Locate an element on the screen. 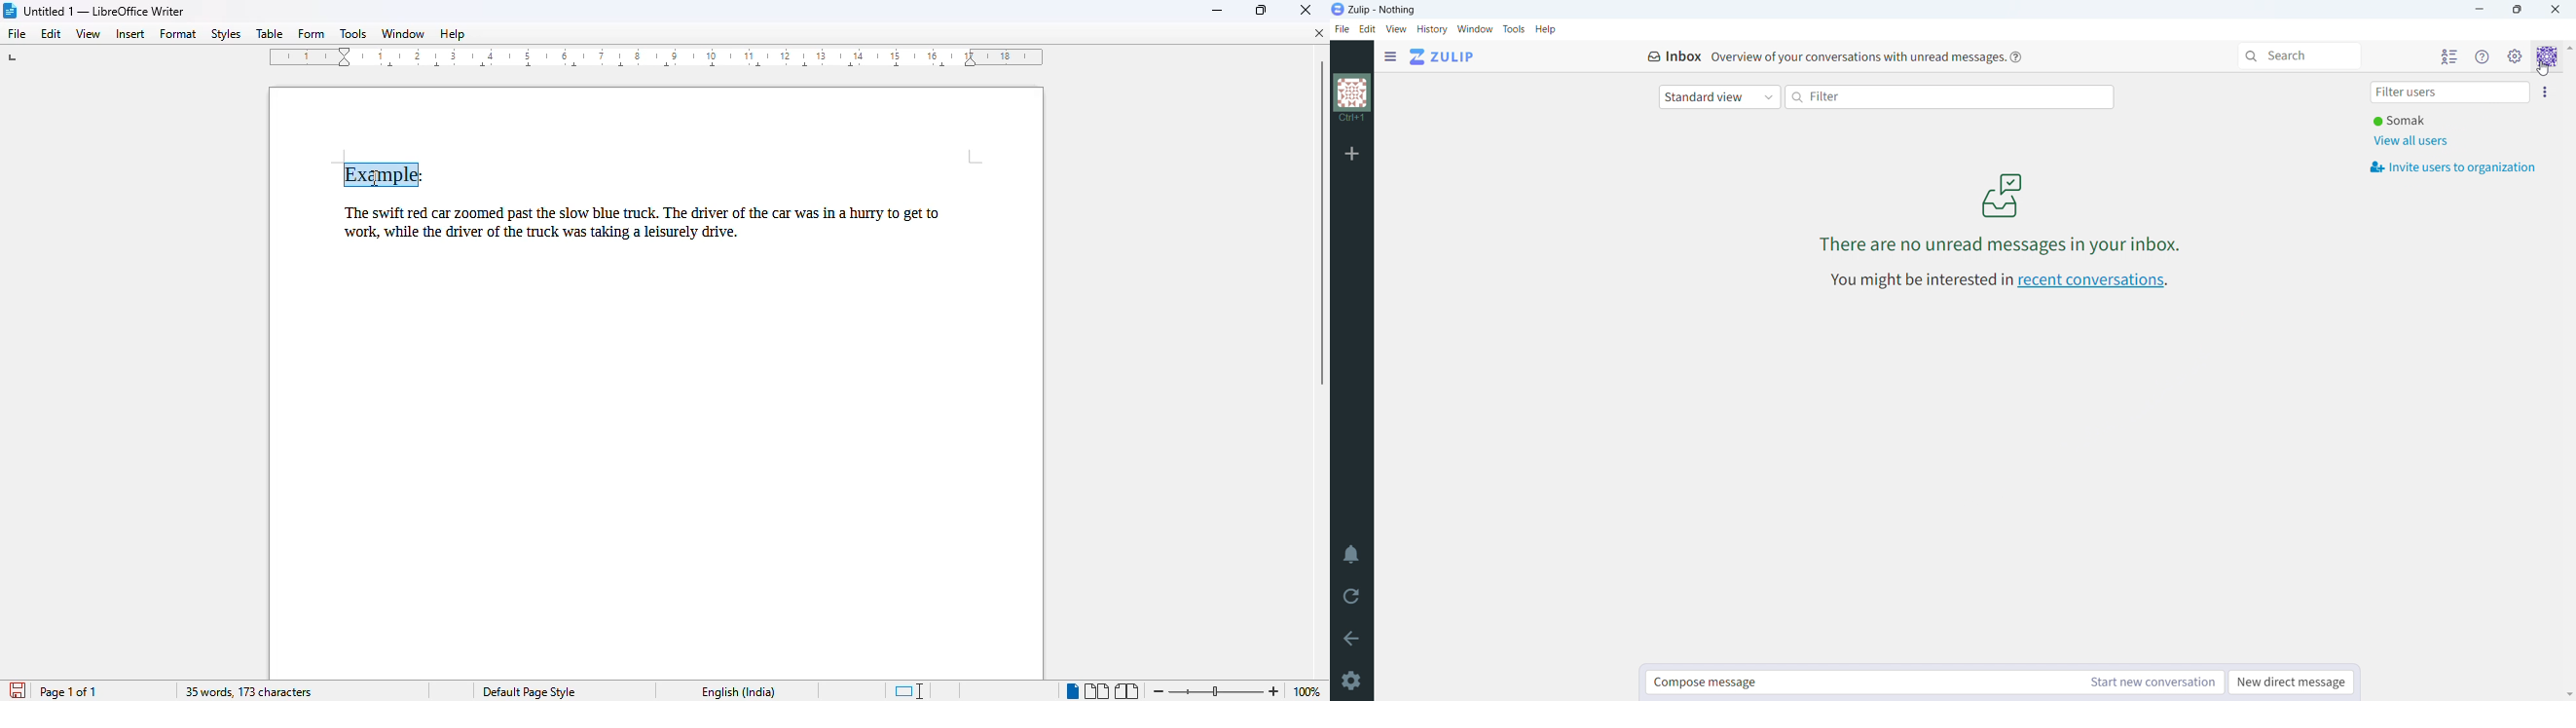  close is located at coordinates (2555, 9).